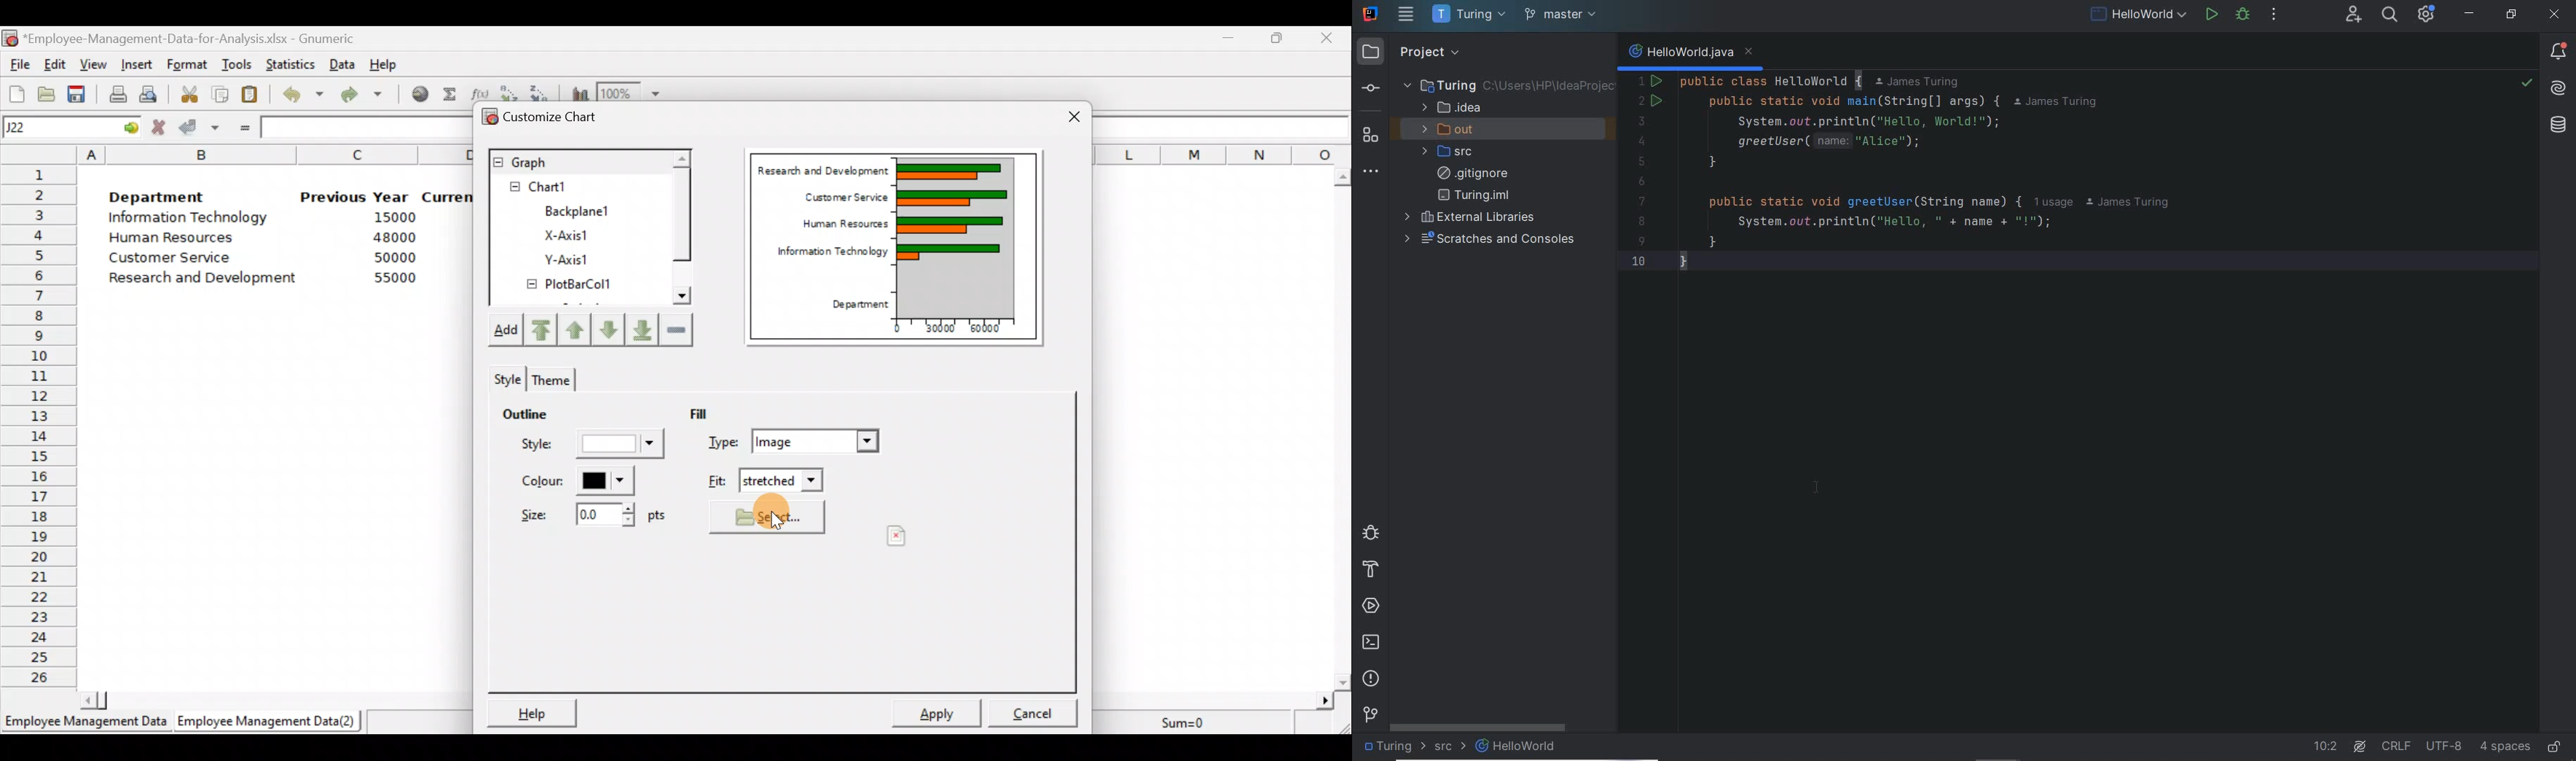 This screenshot has width=2576, height=784. Describe the element at coordinates (896, 330) in the screenshot. I see `0` at that location.